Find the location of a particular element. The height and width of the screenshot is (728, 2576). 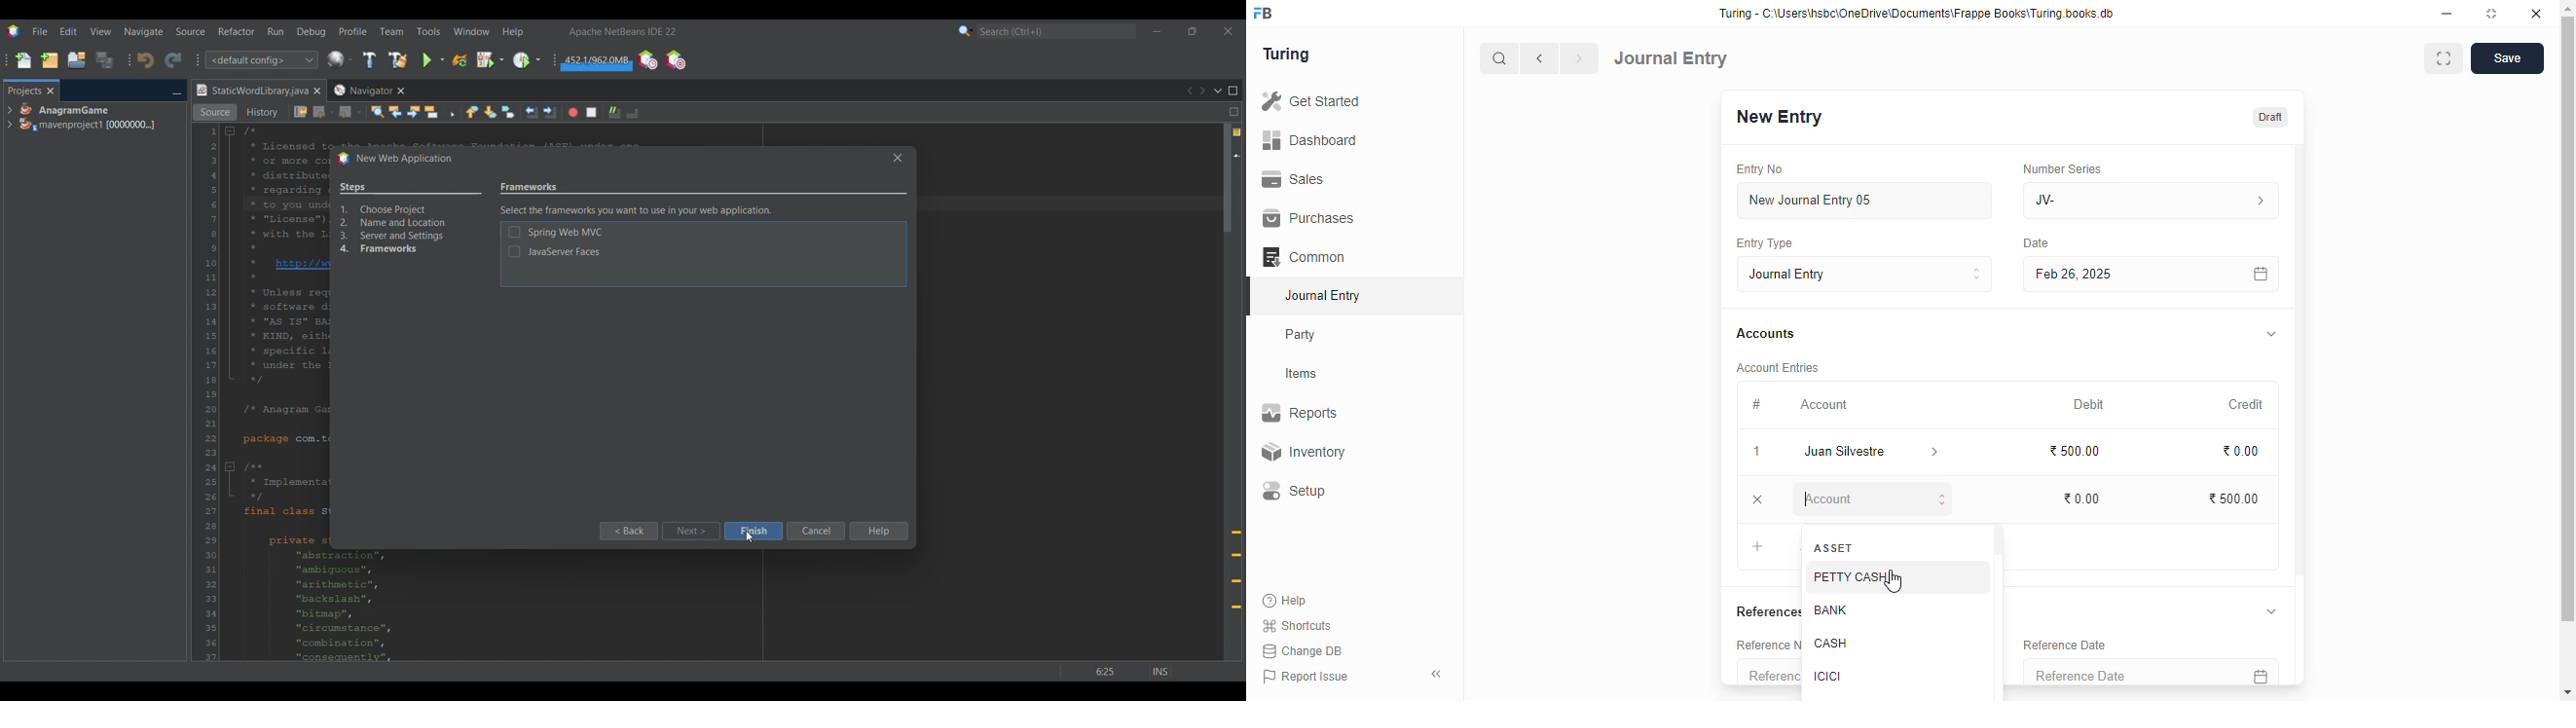

previous is located at coordinates (1541, 58).